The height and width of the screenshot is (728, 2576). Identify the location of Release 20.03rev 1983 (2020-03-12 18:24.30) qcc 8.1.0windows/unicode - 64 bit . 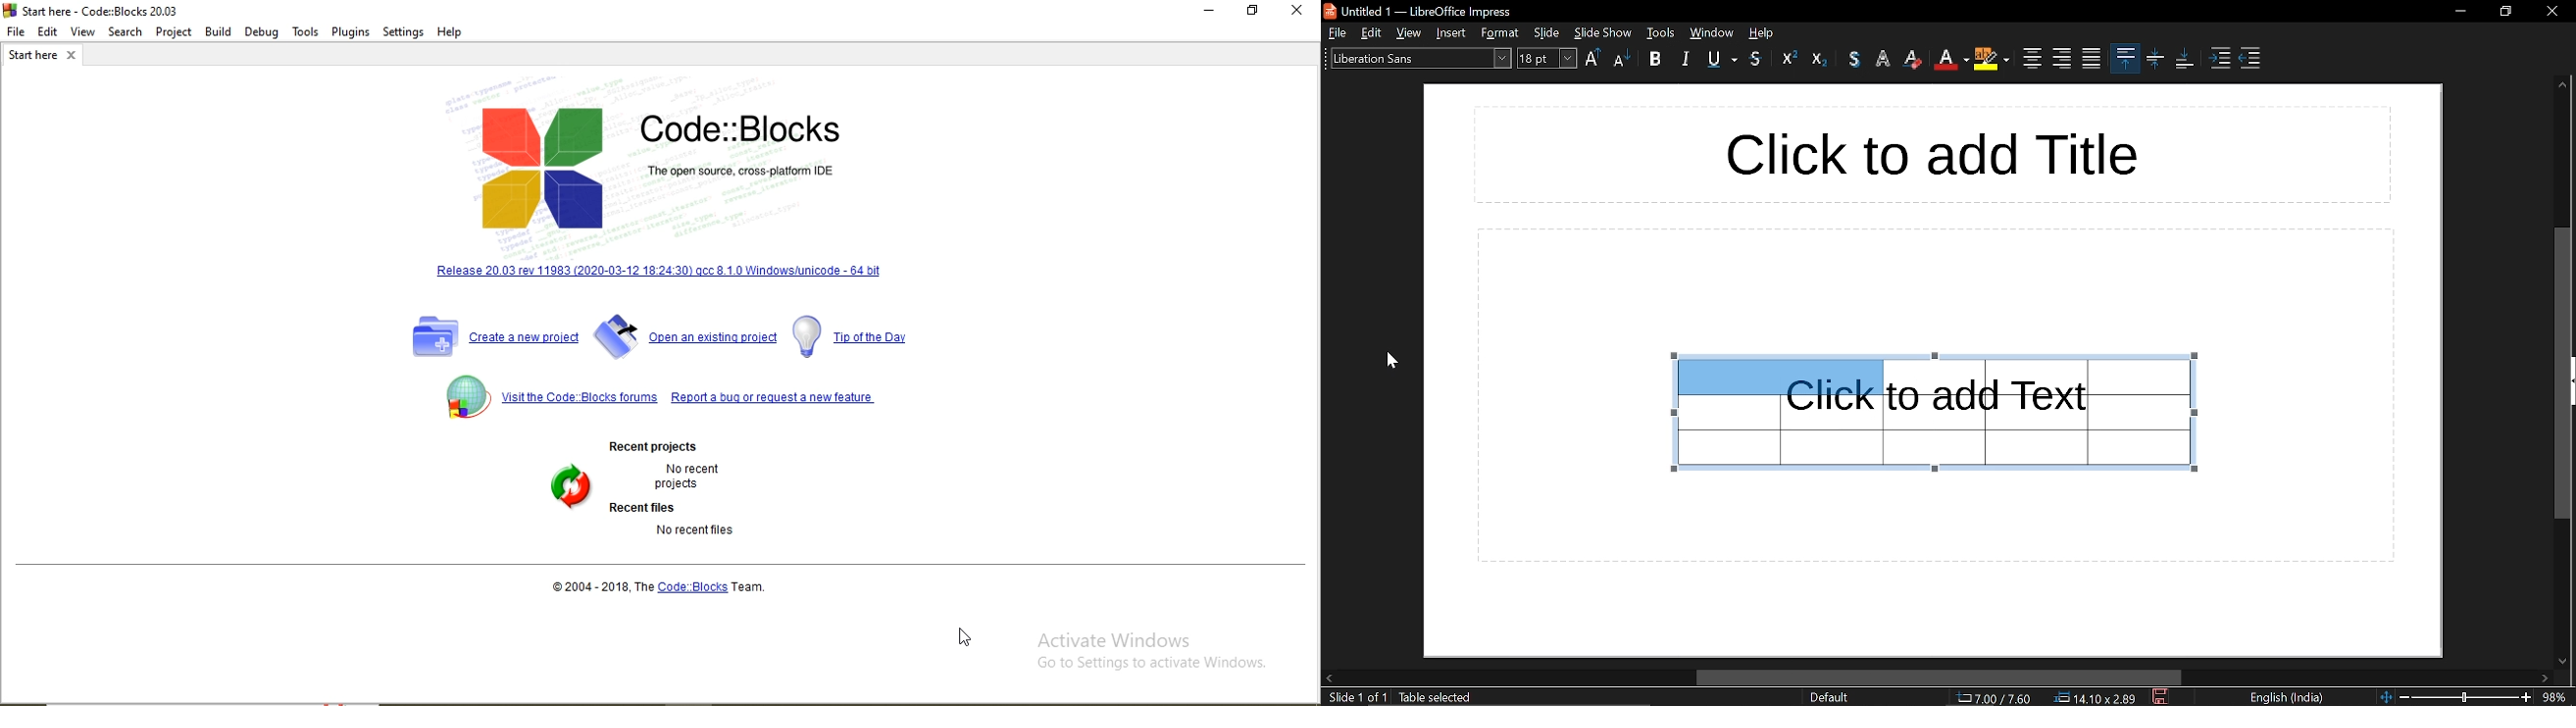
(659, 273).